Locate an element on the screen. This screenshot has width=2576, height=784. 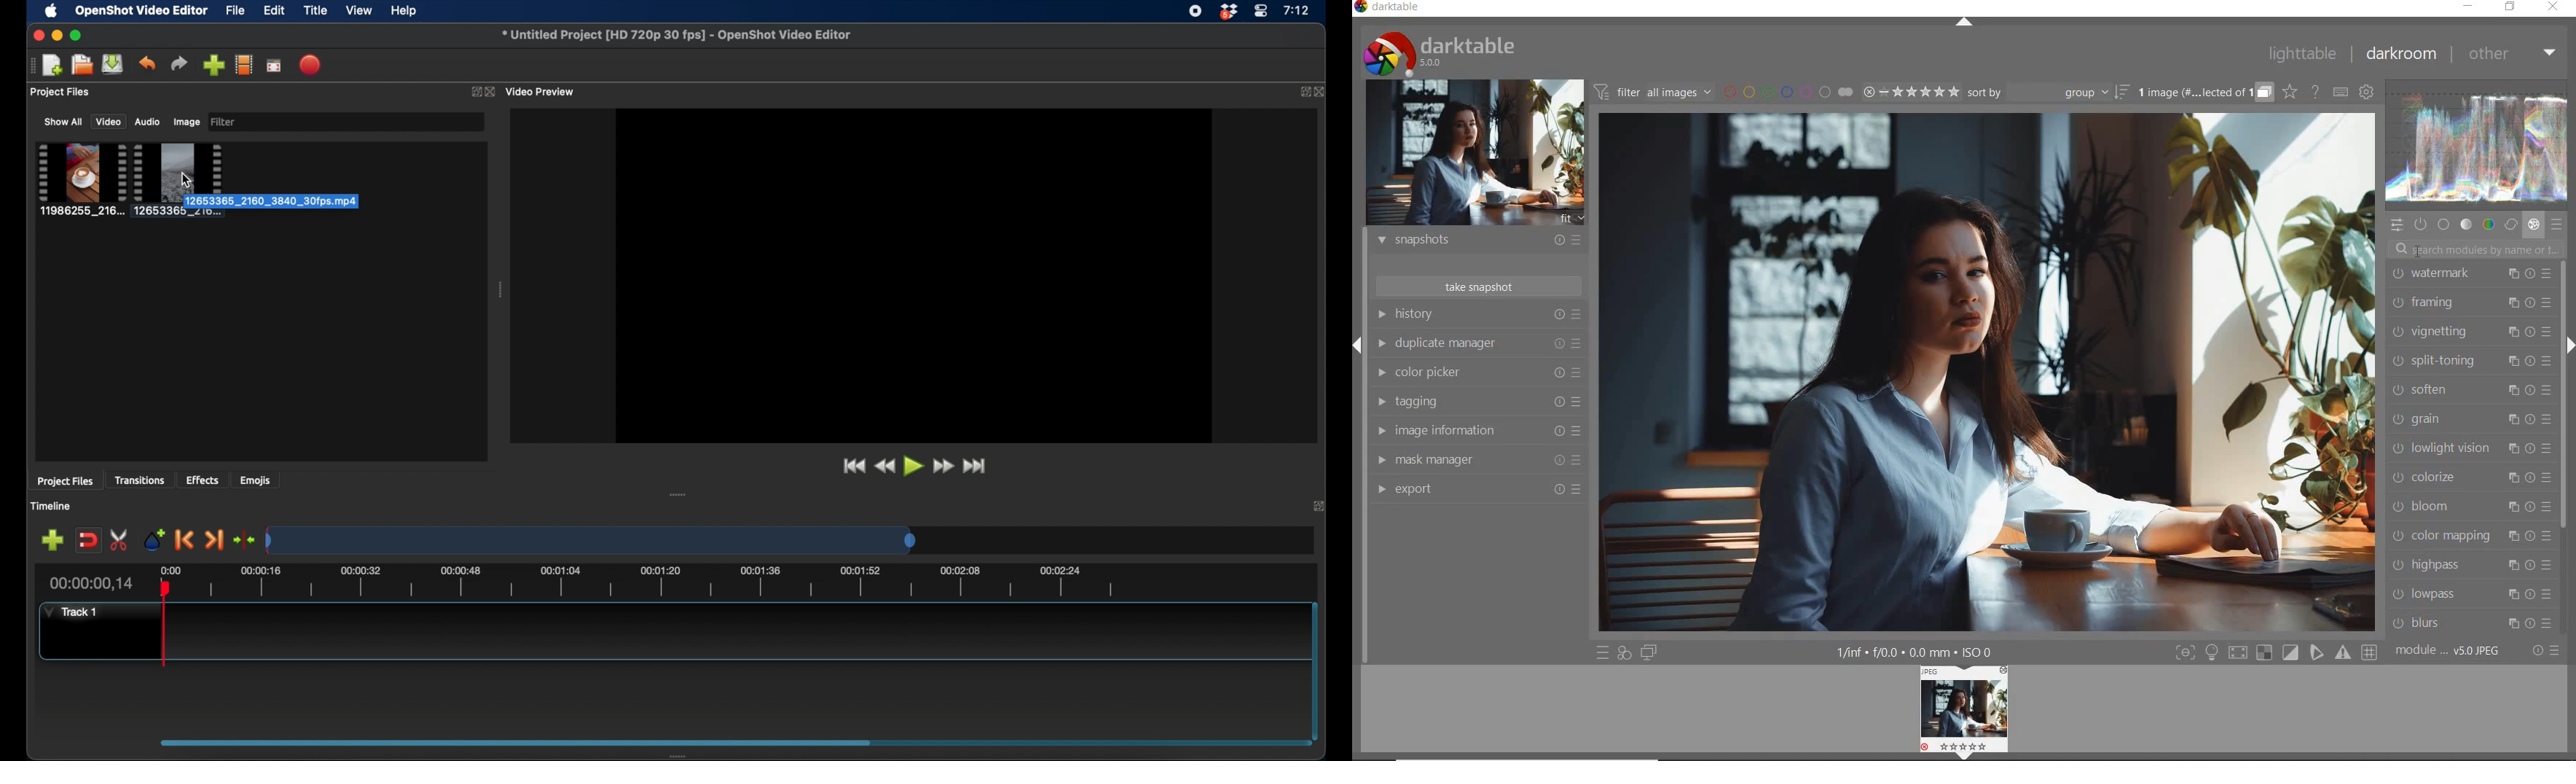
1/inf*f/0.0 mm*ISO 0 is located at coordinates (1916, 652).